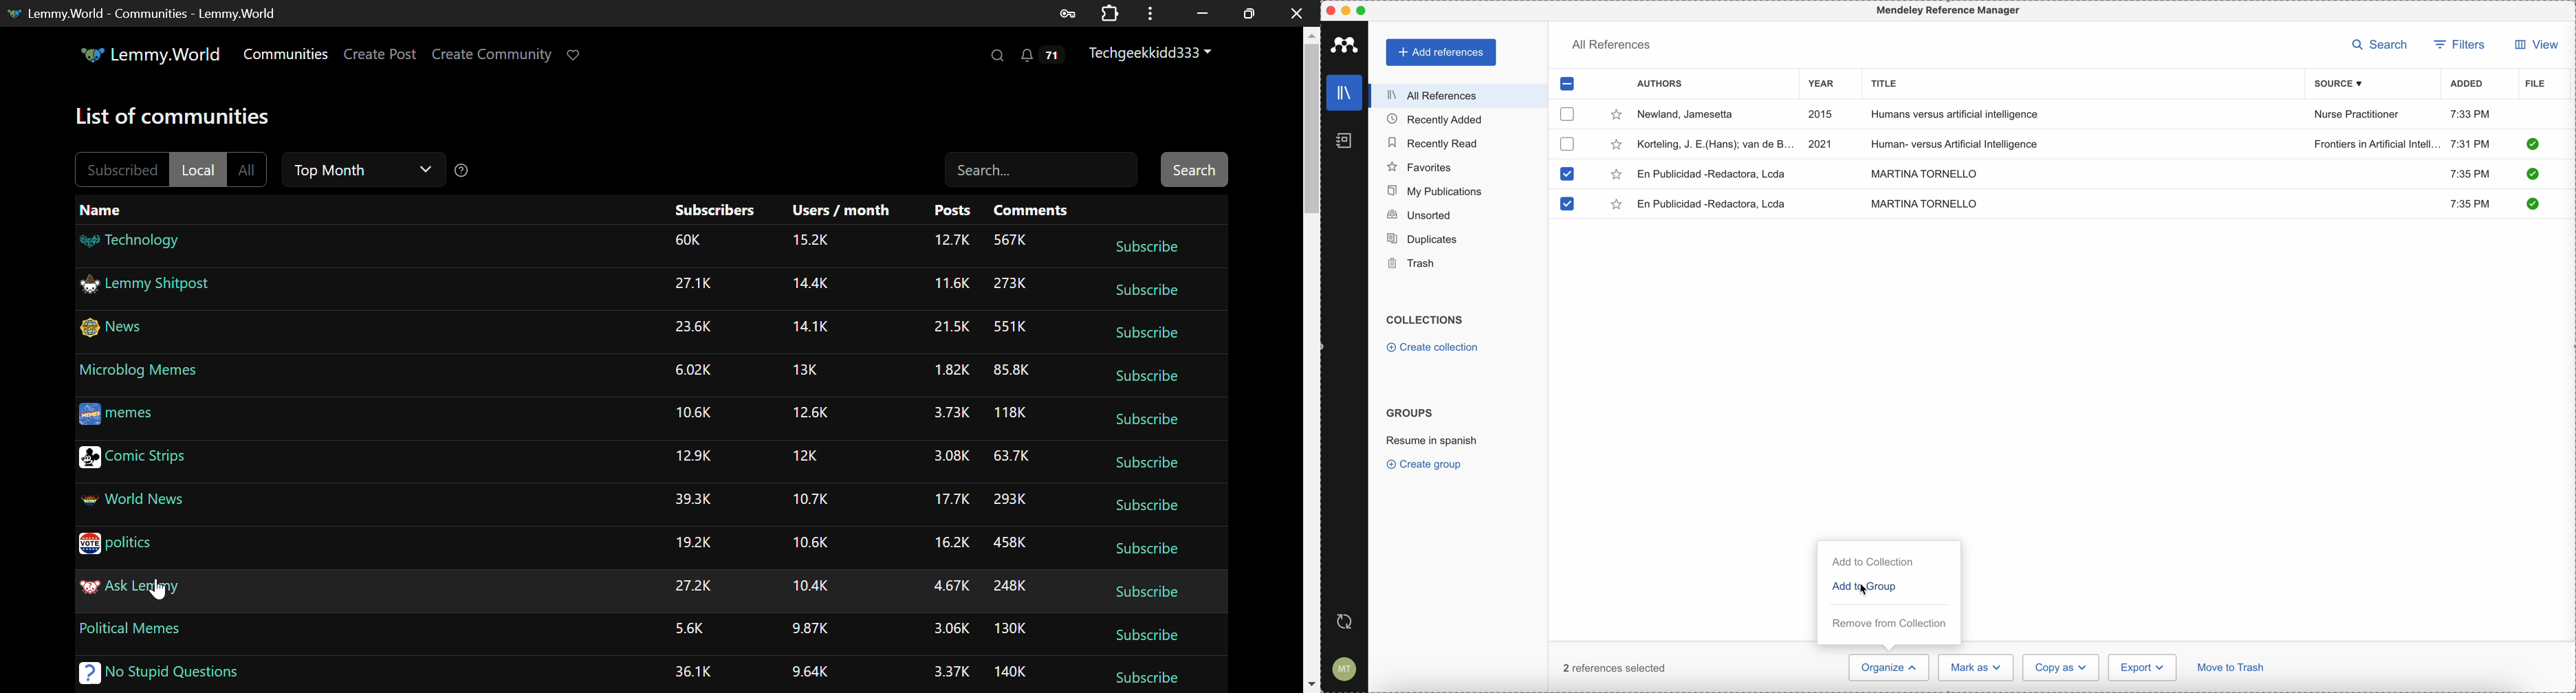  I want to click on Amount, so click(950, 457).